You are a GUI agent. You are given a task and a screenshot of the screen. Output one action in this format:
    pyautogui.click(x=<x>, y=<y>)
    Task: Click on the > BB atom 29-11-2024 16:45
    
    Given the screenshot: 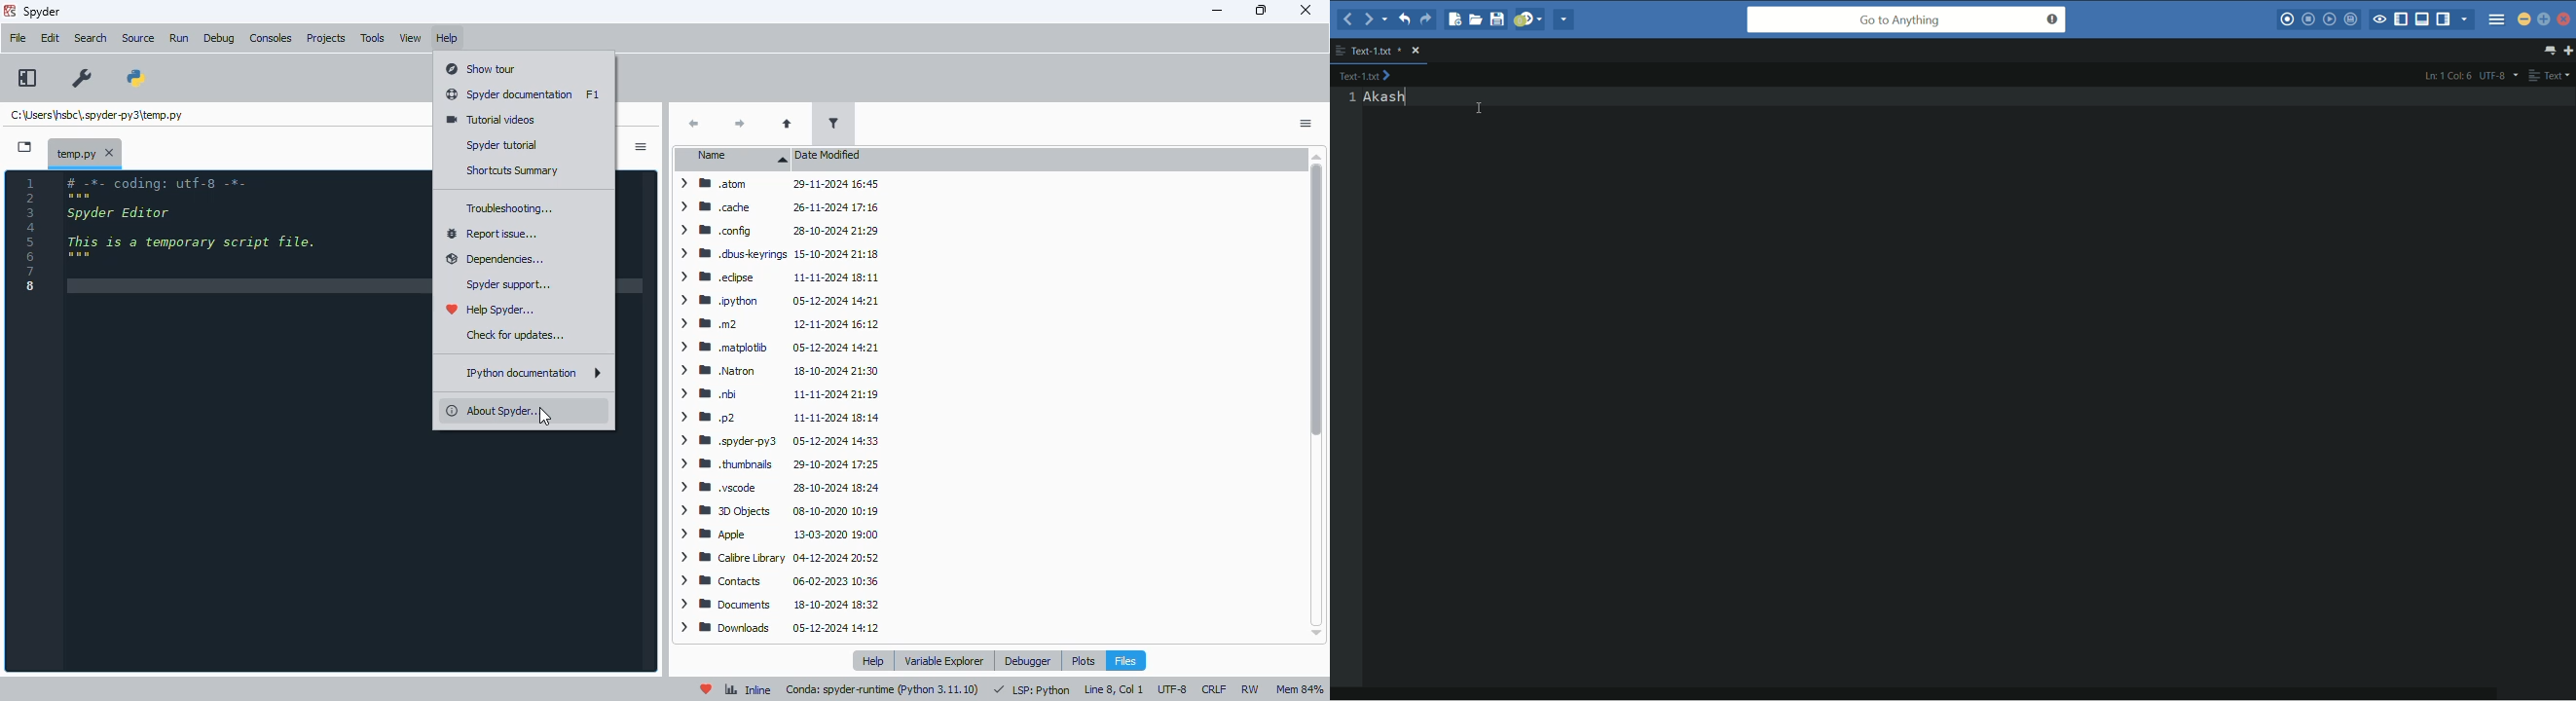 What is the action you would take?
    pyautogui.click(x=777, y=184)
    